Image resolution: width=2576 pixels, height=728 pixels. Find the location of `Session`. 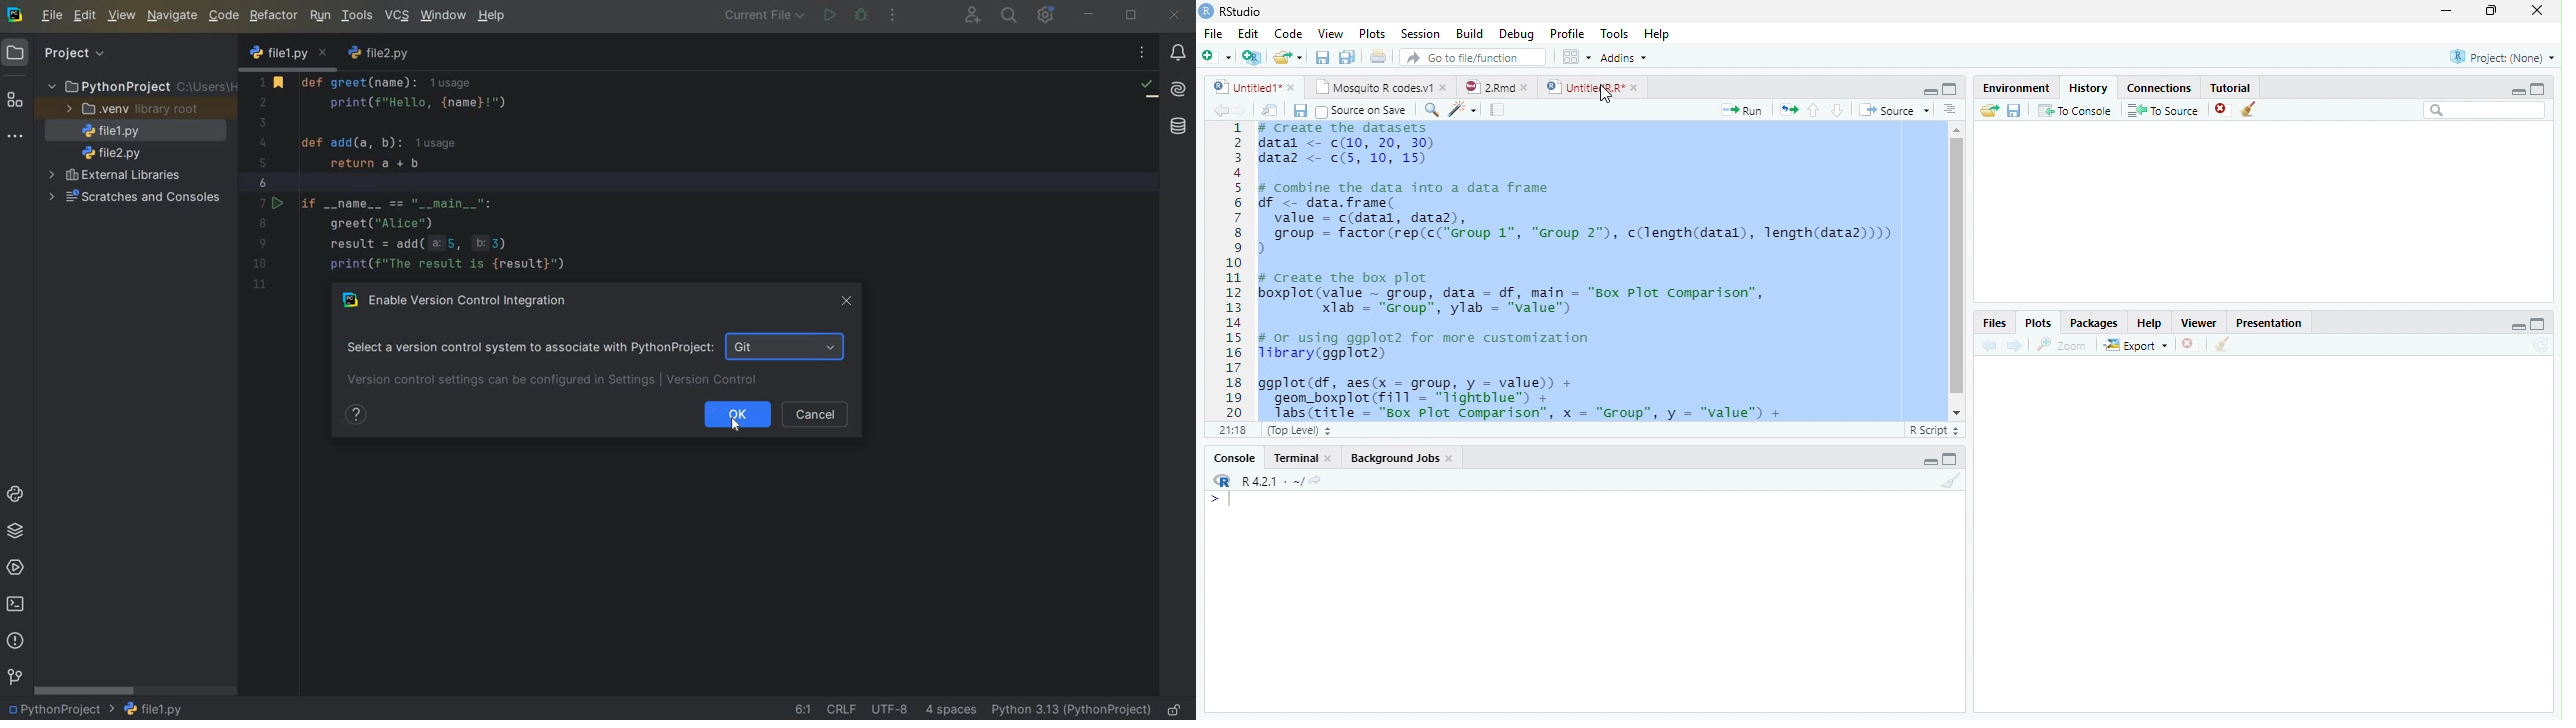

Session is located at coordinates (1418, 33).